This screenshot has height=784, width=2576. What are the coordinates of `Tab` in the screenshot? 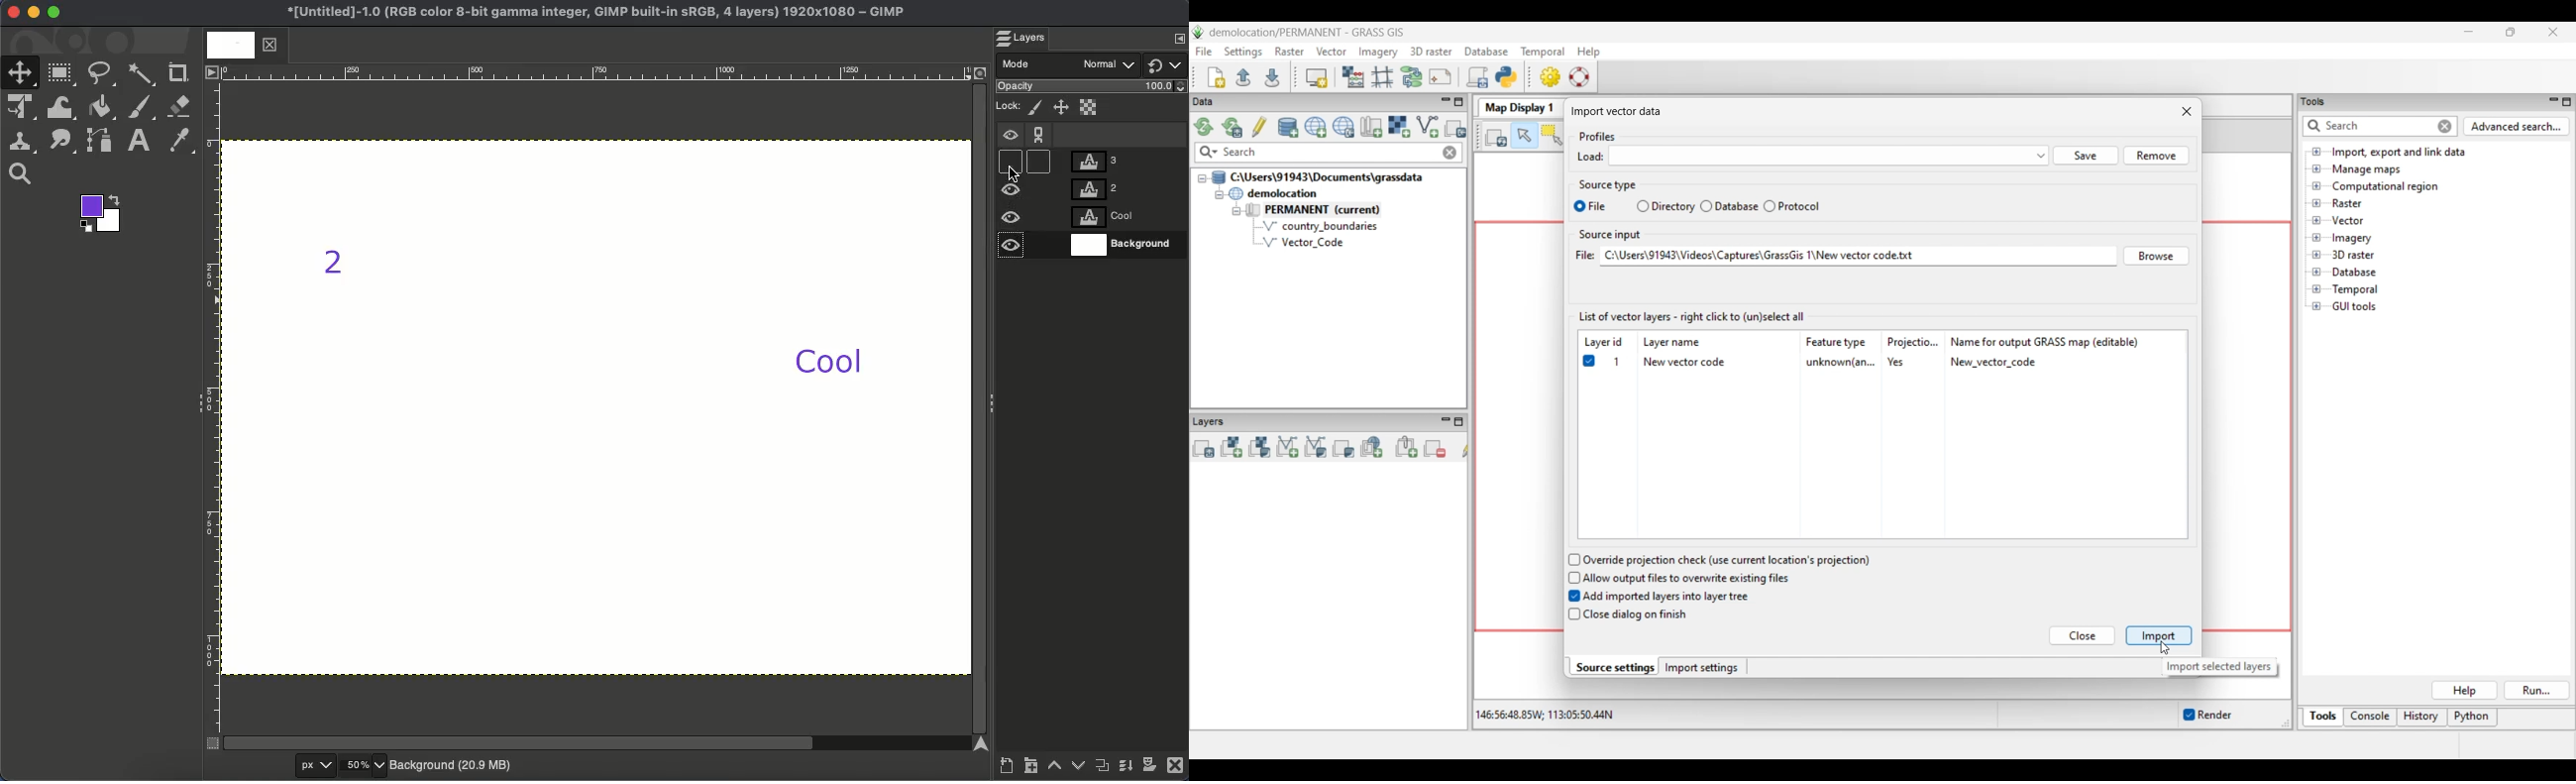 It's located at (241, 46).